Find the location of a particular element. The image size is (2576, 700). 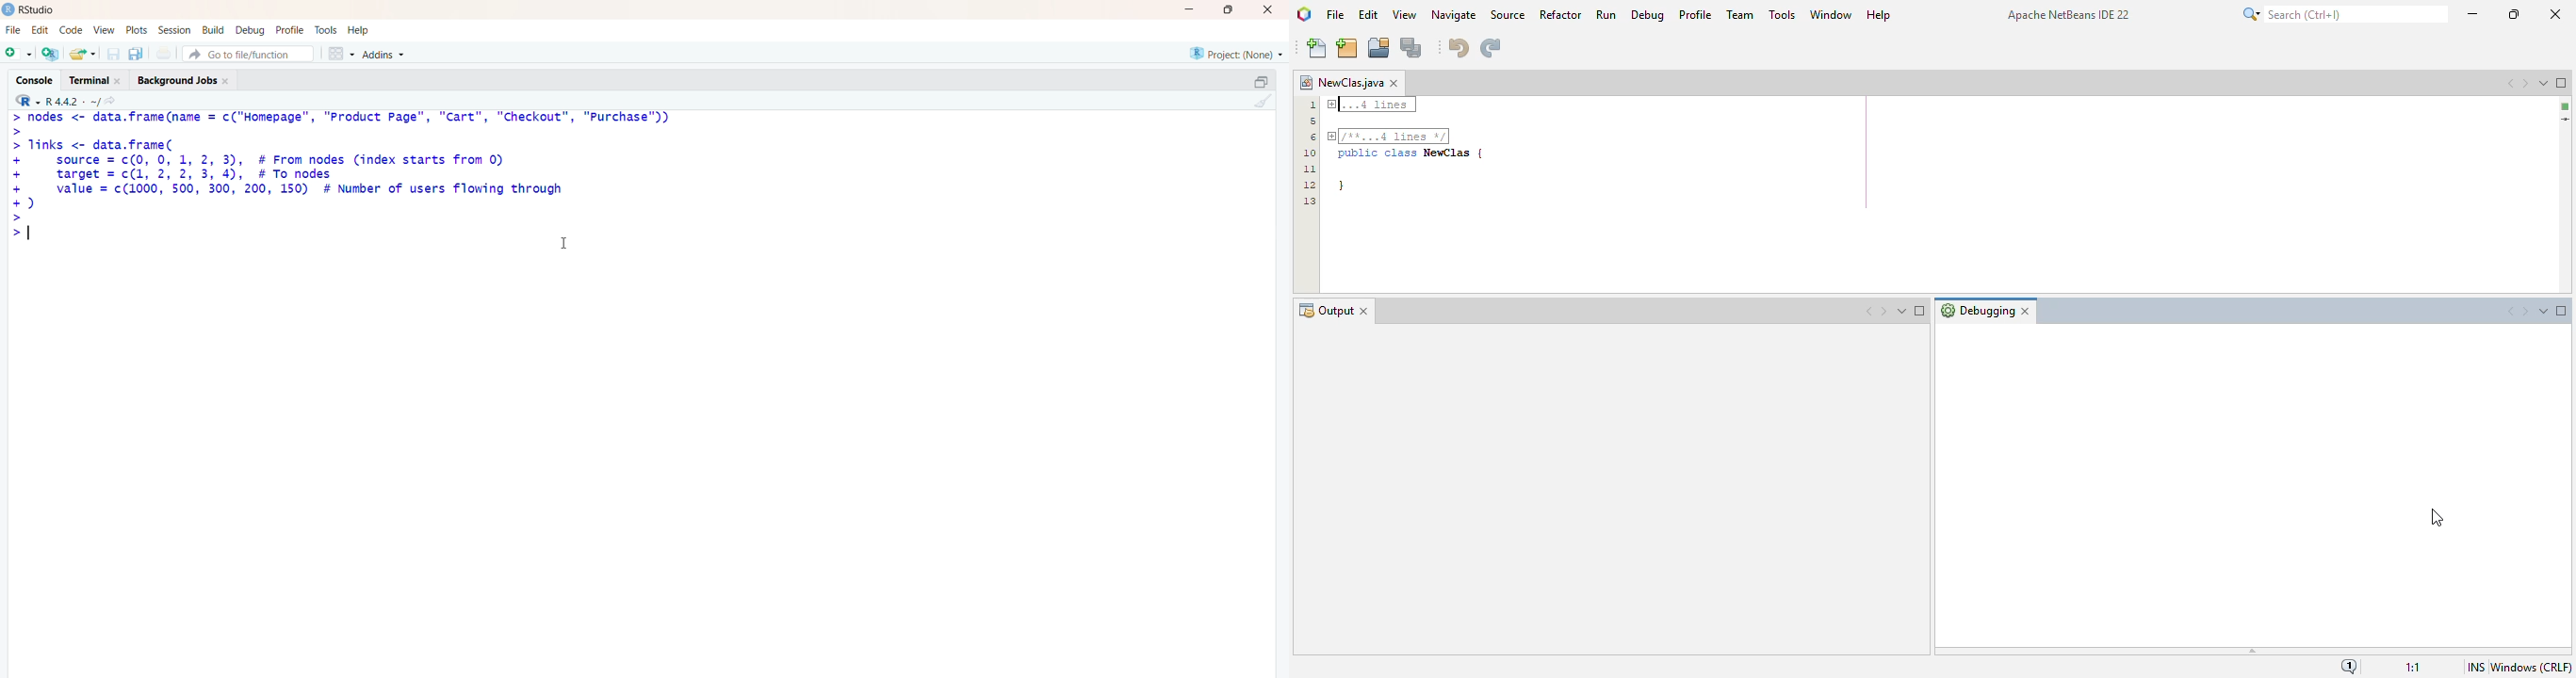

undo is located at coordinates (1457, 46).